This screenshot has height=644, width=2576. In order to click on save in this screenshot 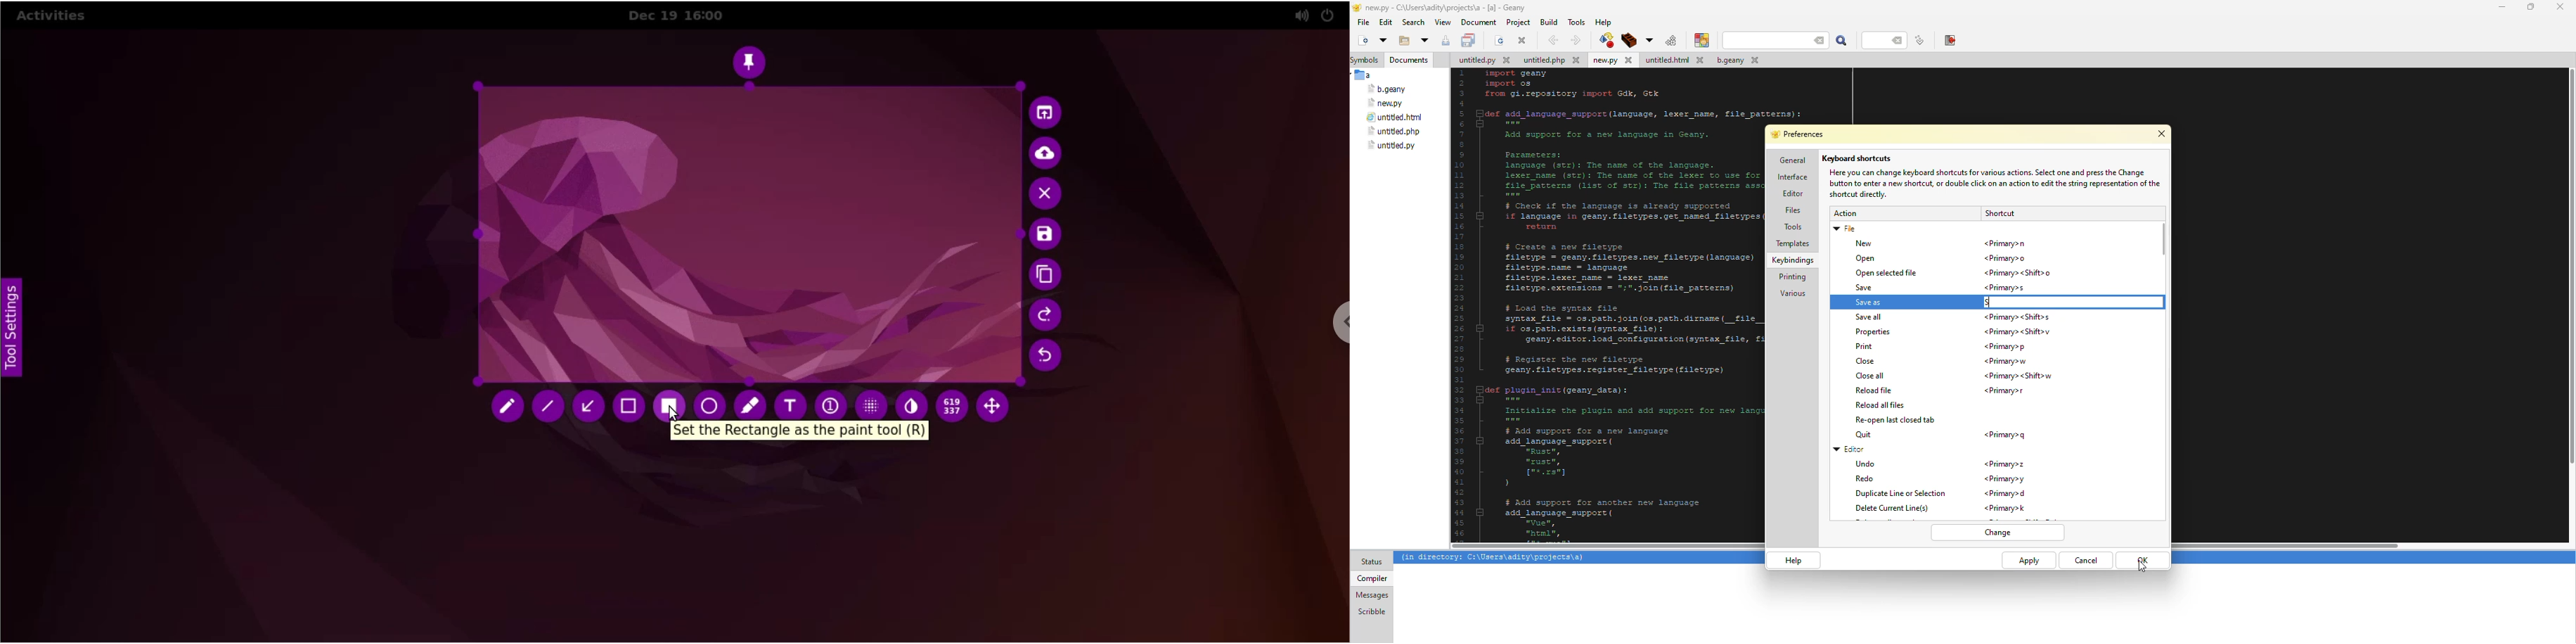, I will do `click(1446, 41)`.